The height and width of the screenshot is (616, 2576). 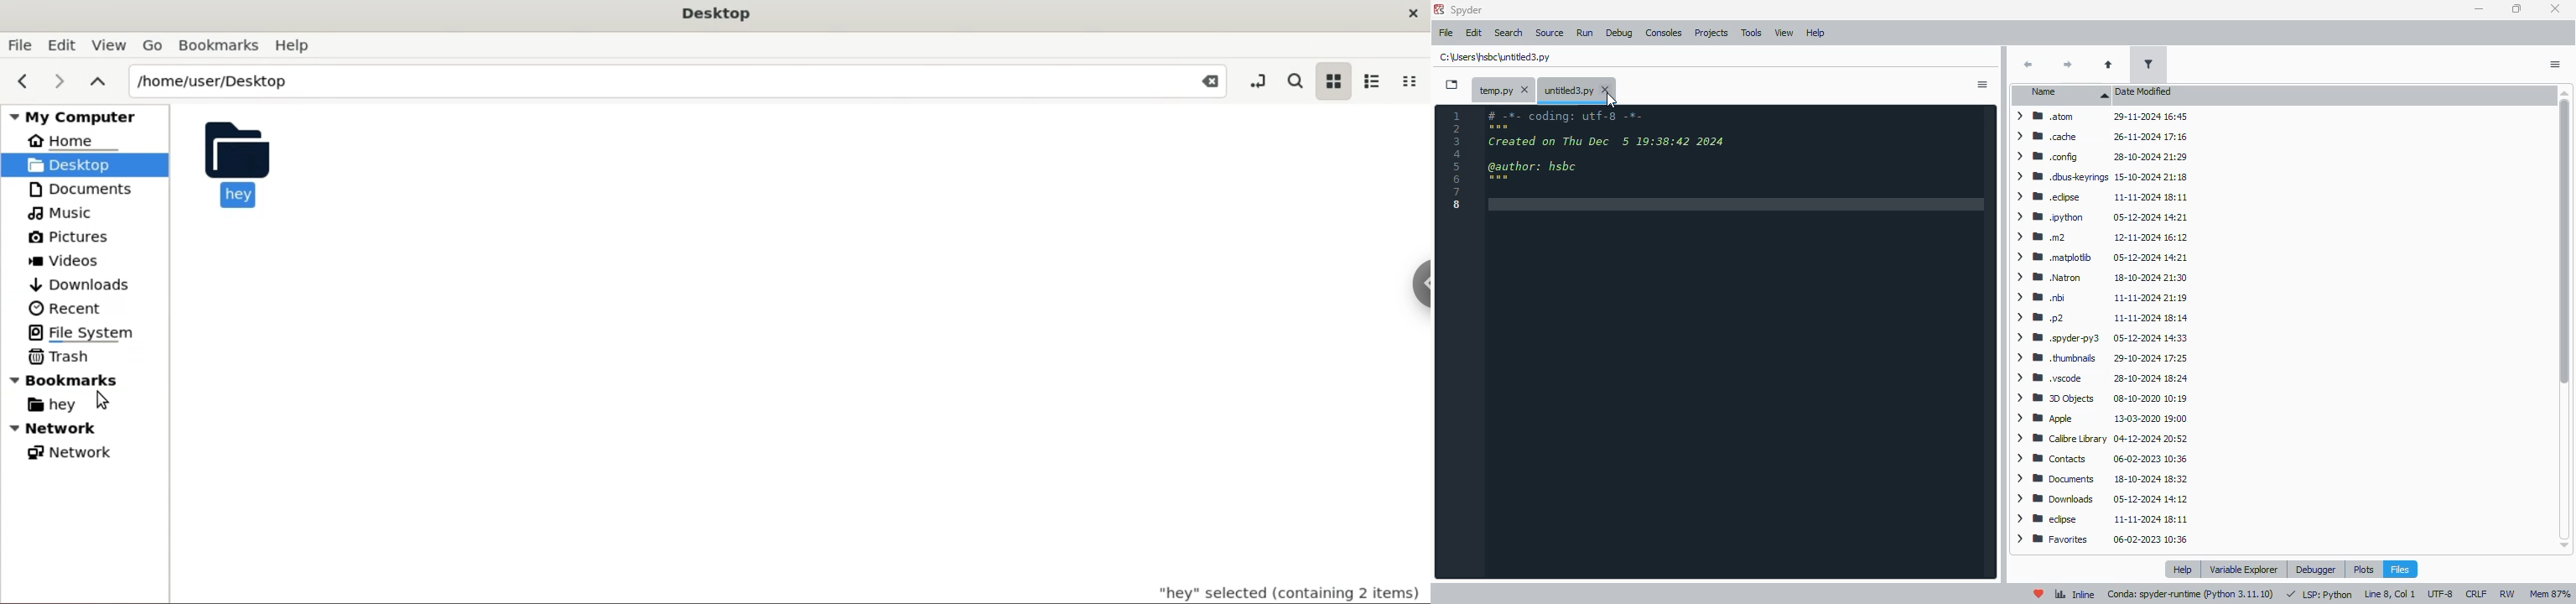 What do you see at coordinates (63, 307) in the screenshot?
I see `Recent` at bounding box center [63, 307].